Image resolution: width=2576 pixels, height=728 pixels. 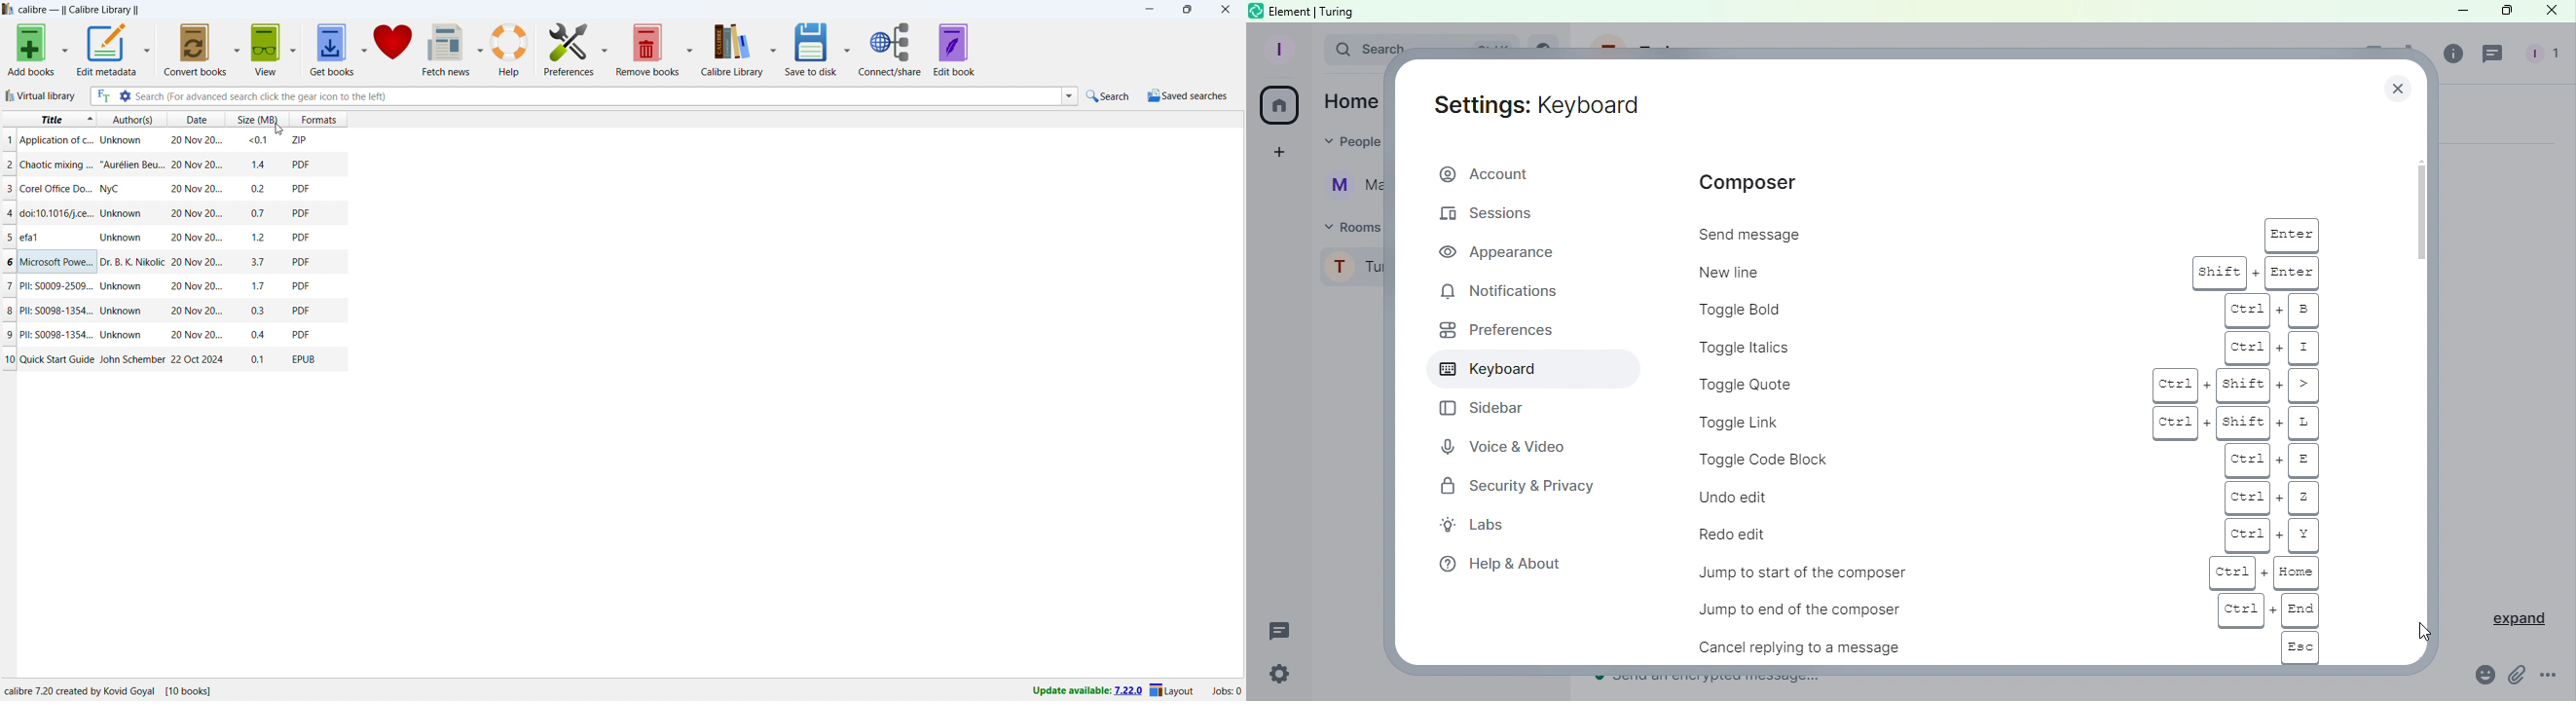 I want to click on size, so click(x=256, y=140).